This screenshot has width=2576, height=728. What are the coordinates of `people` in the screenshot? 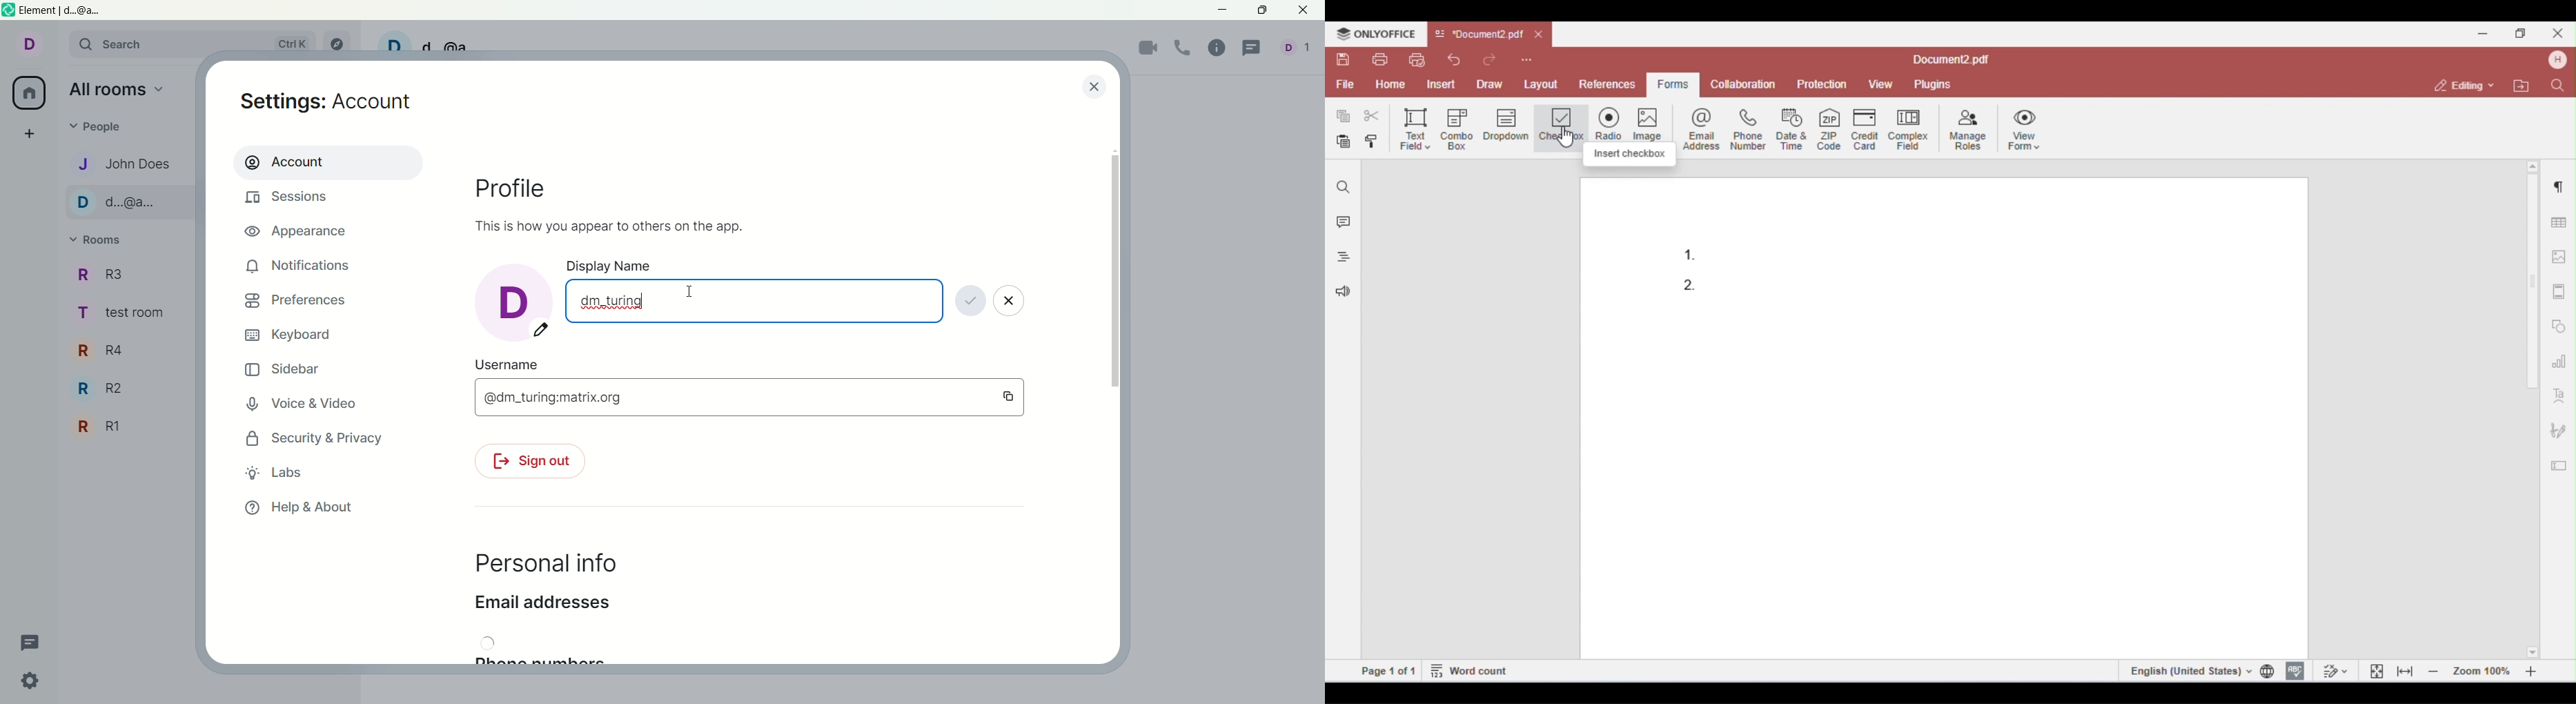 It's located at (105, 128).